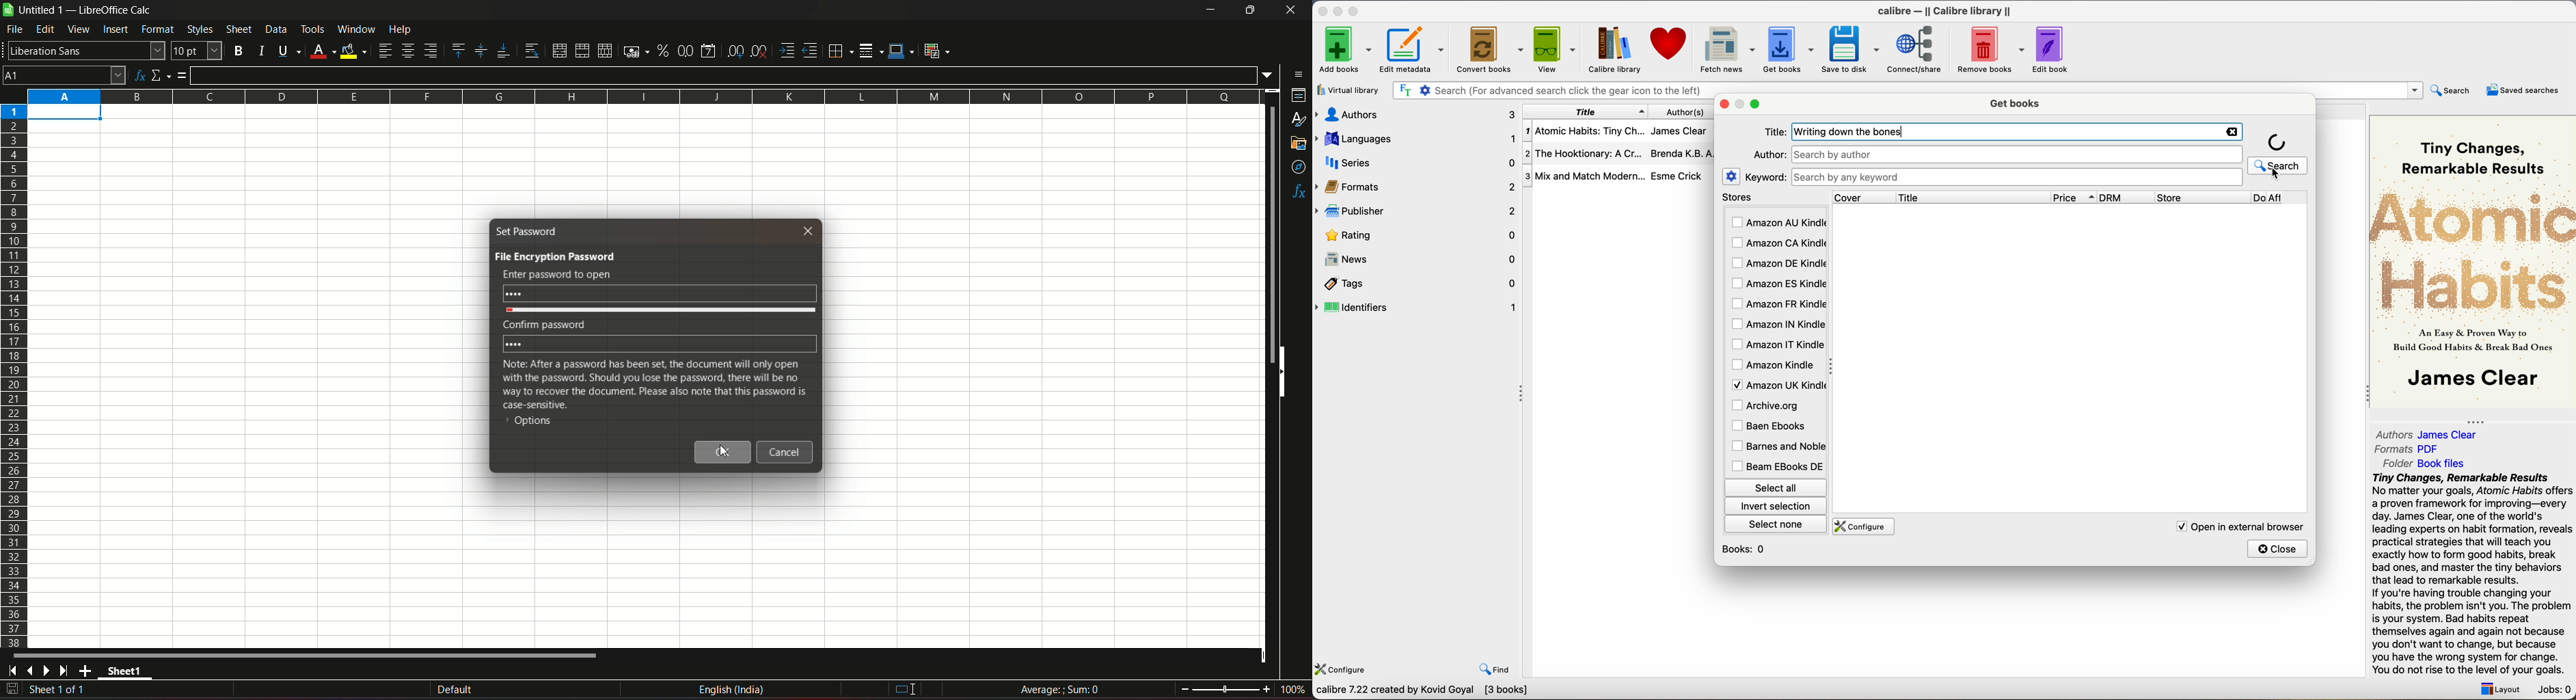  What do you see at coordinates (1771, 426) in the screenshot?
I see `baen ebooks` at bounding box center [1771, 426].